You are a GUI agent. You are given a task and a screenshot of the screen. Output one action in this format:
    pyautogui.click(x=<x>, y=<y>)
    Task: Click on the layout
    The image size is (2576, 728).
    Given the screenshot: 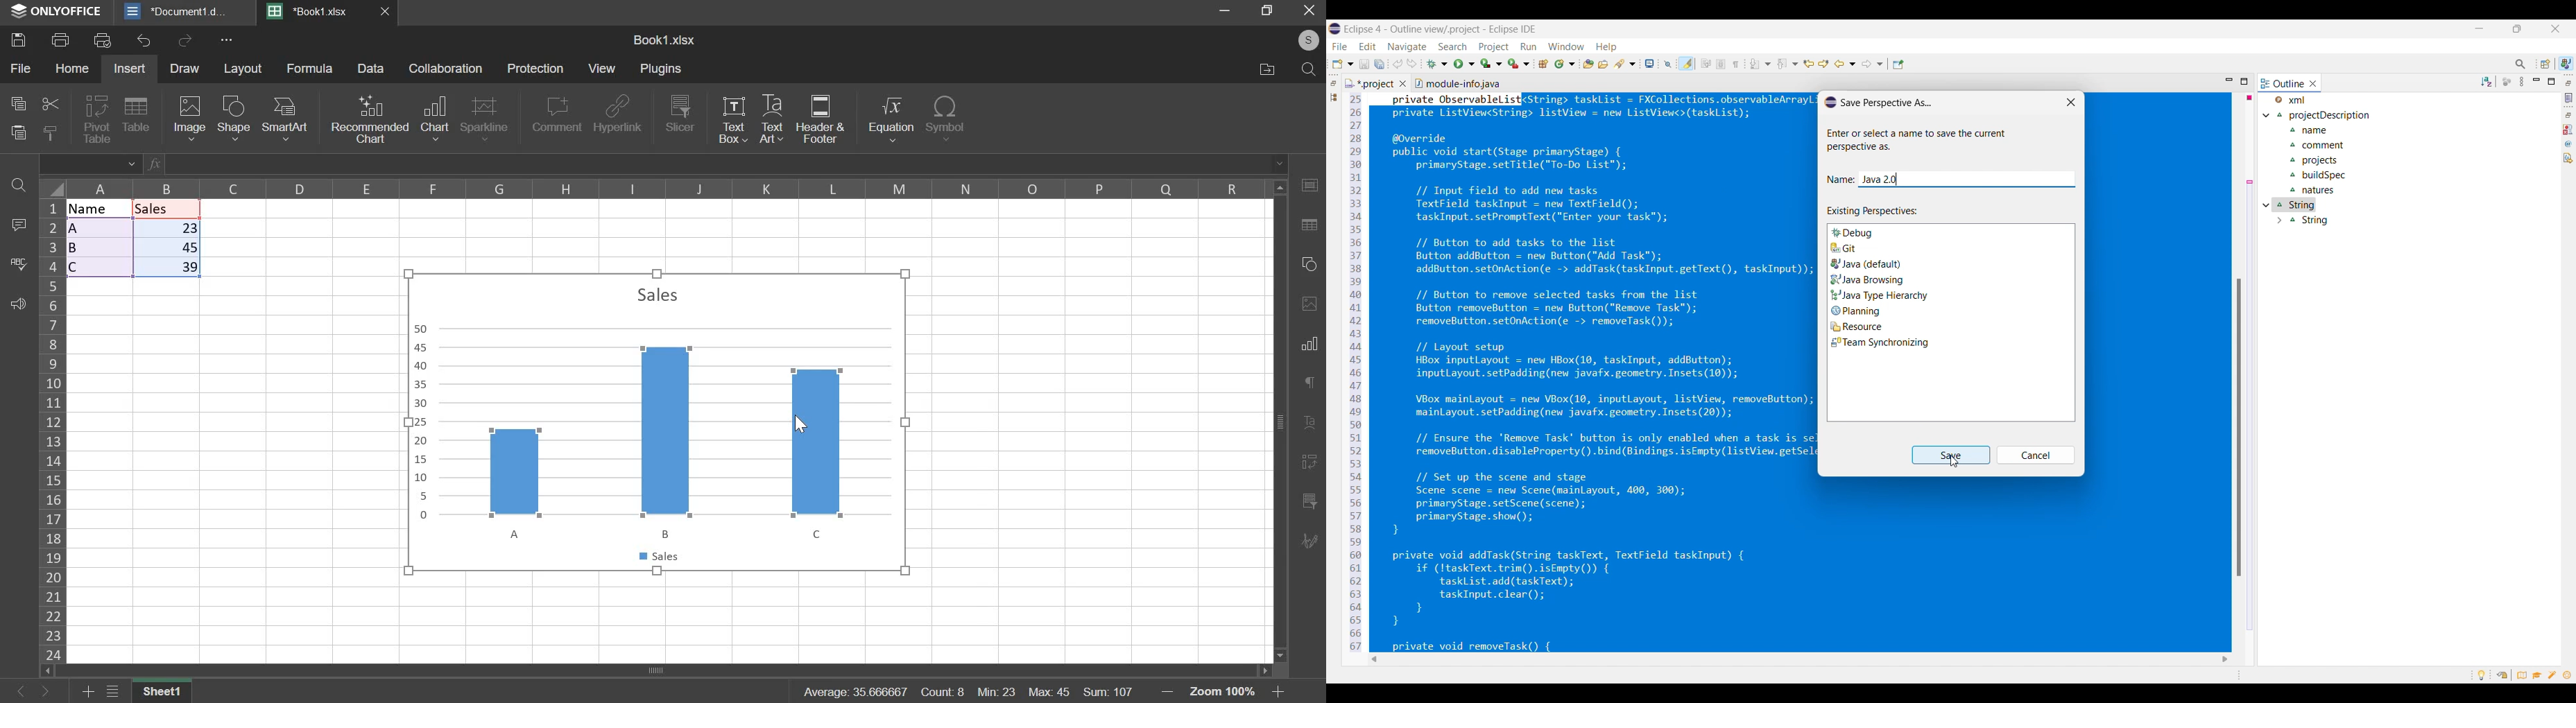 What is the action you would take?
    pyautogui.click(x=243, y=69)
    